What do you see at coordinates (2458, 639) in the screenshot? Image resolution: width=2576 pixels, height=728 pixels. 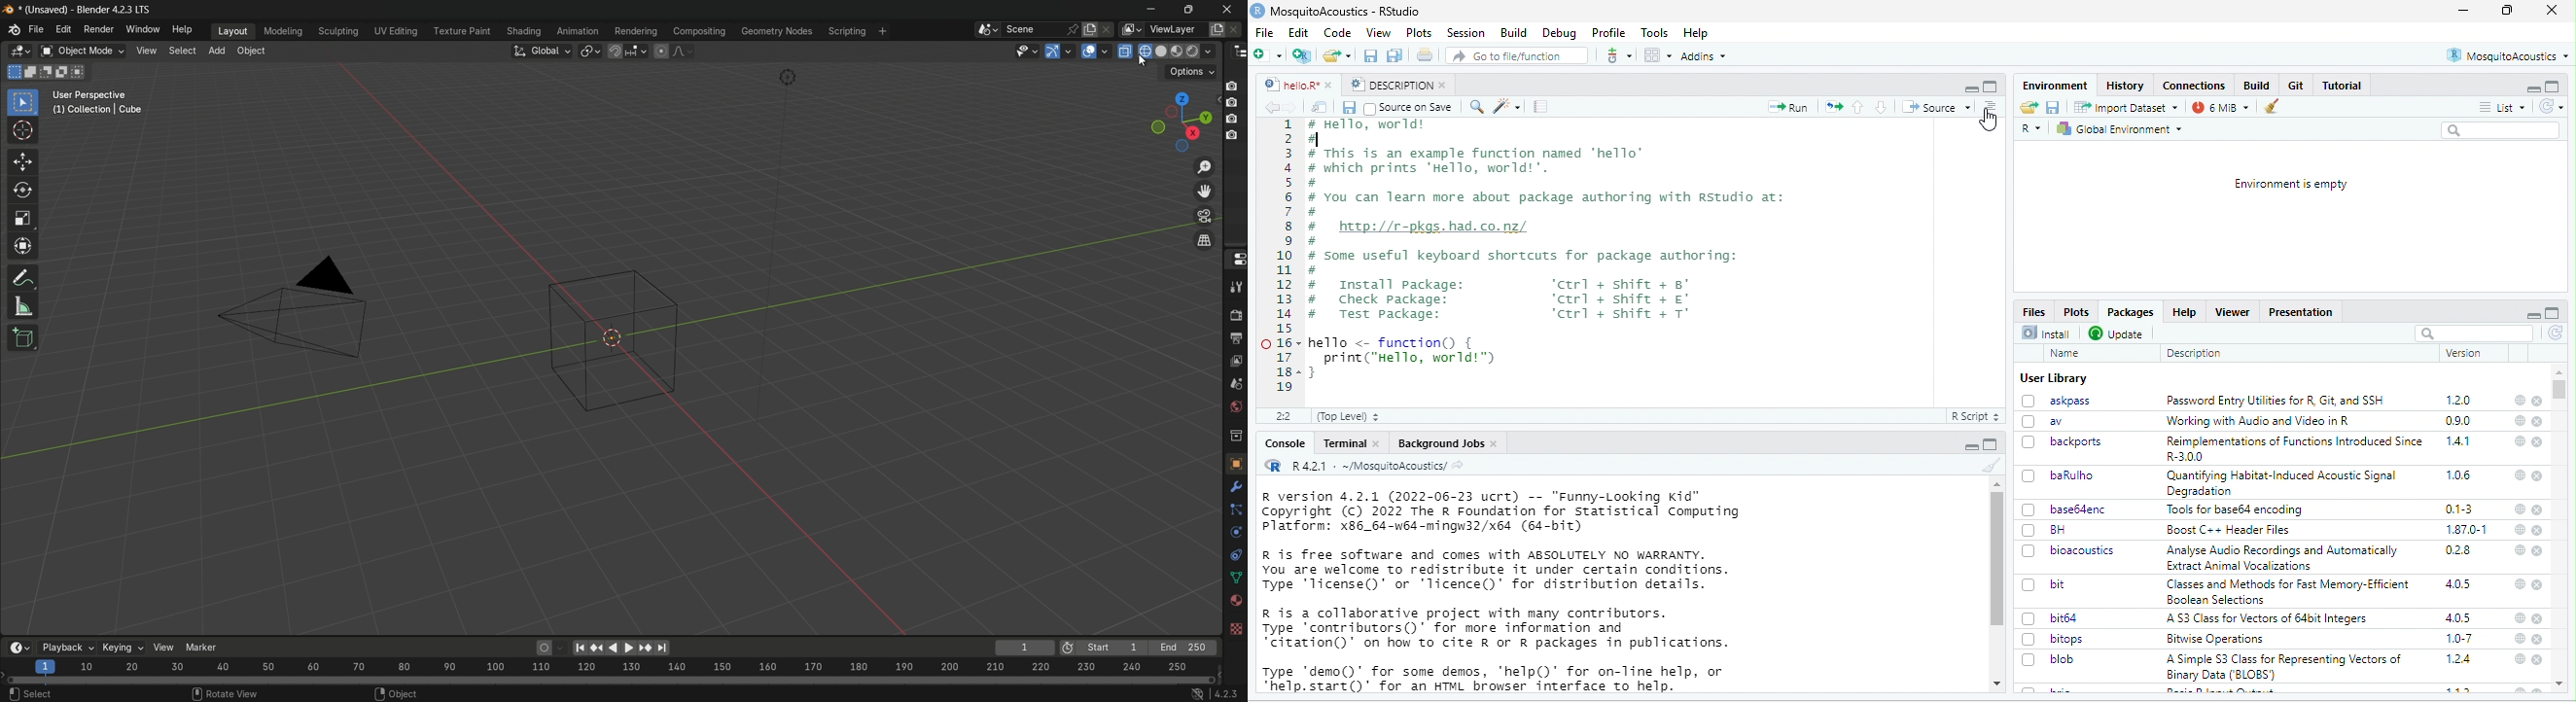 I see `1.0-7` at bounding box center [2458, 639].